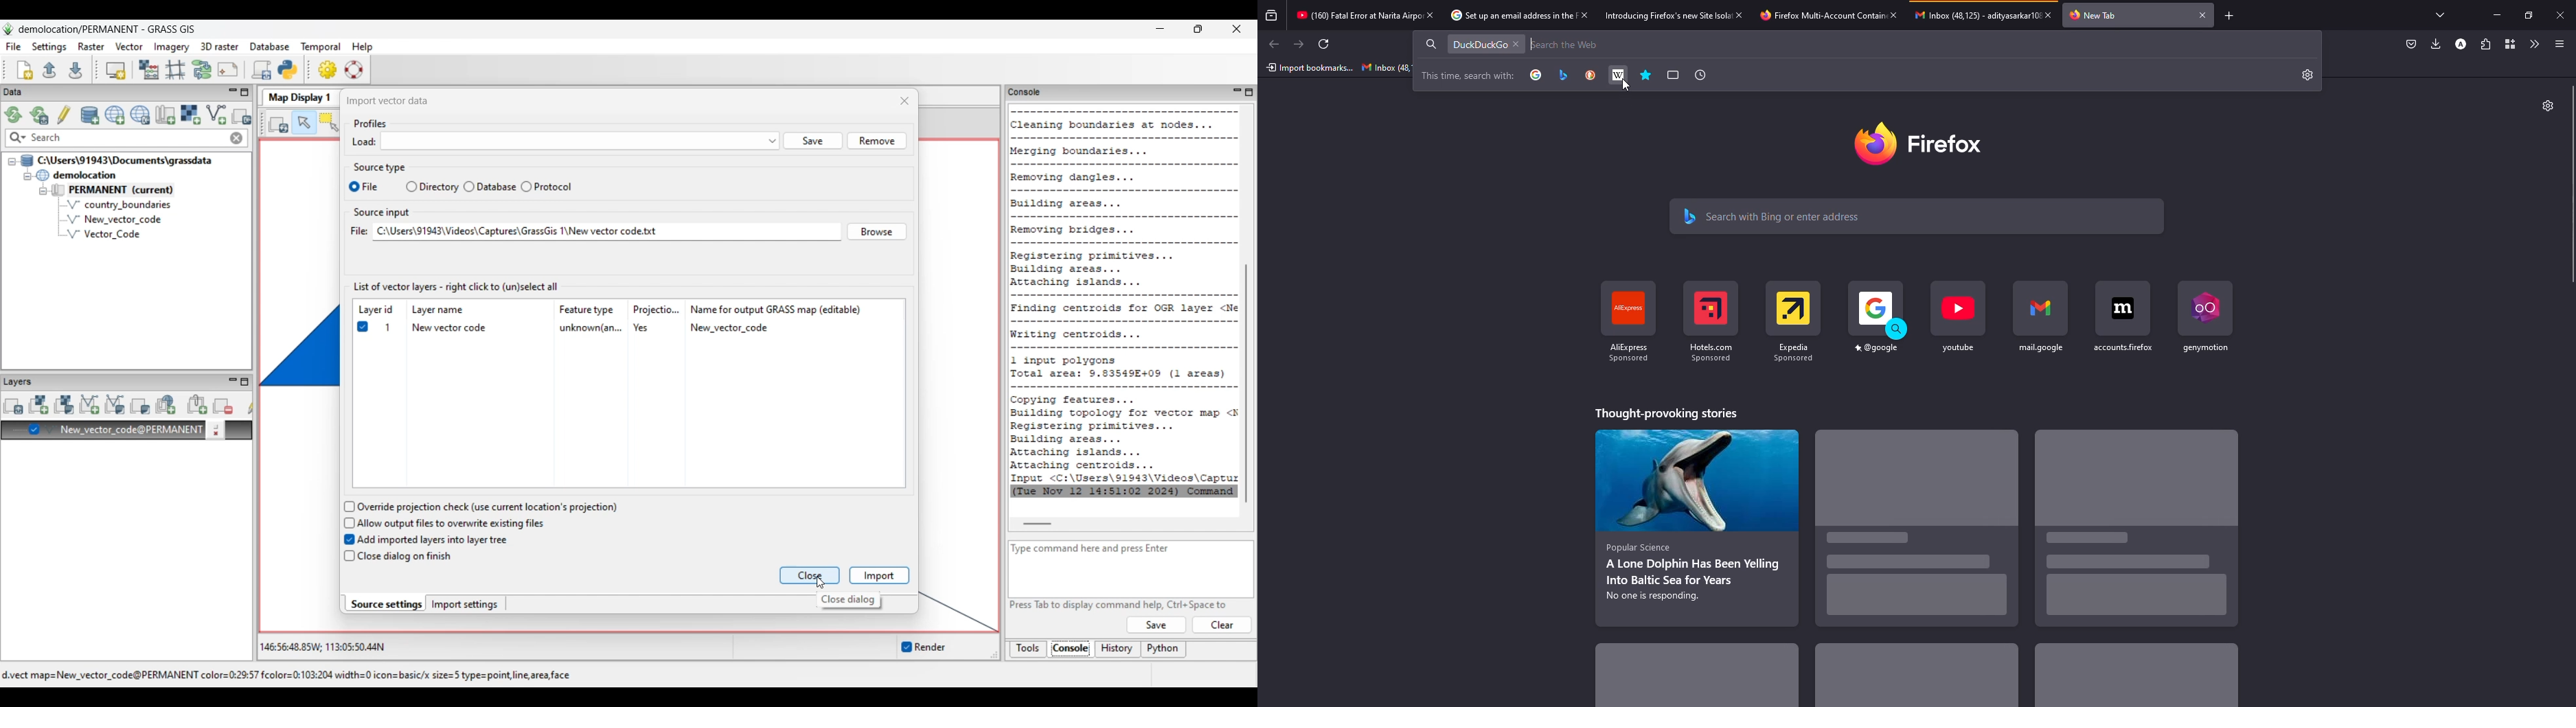  Describe the element at coordinates (2533, 44) in the screenshot. I see `more tools` at that location.